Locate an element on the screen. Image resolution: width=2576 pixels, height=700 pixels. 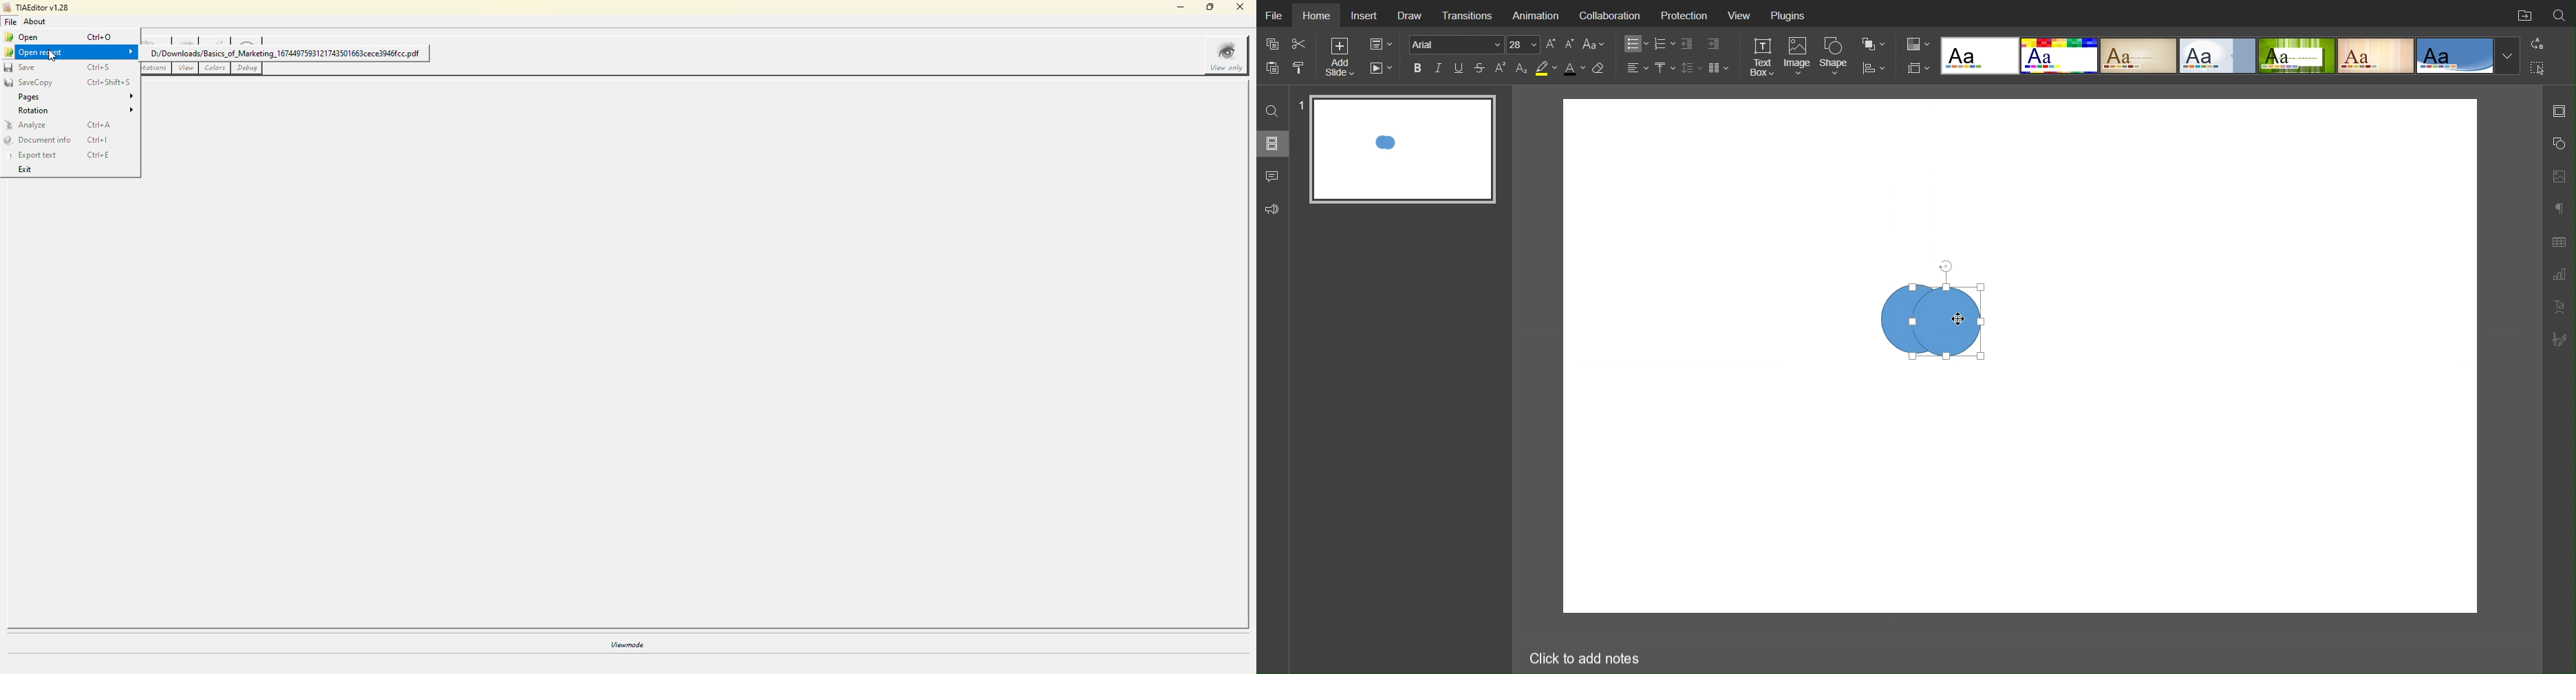
Click to add notes is located at coordinates (1583, 655).